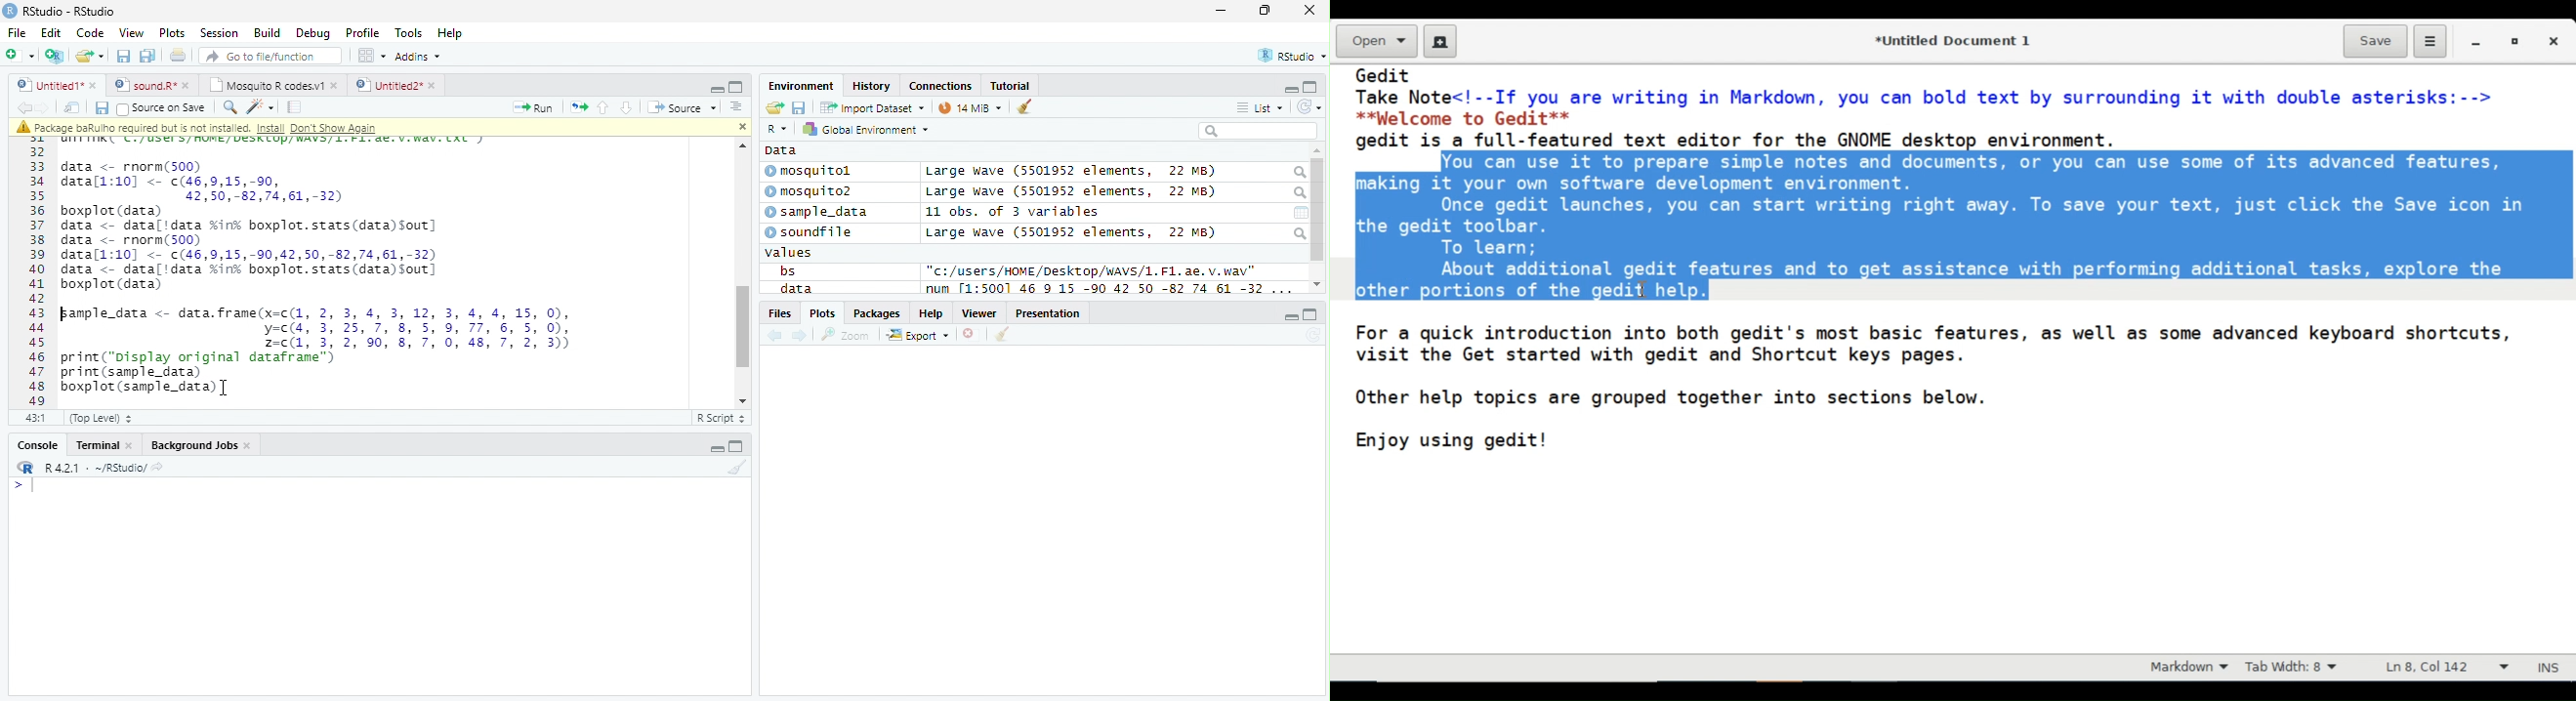 This screenshot has height=728, width=2576. I want to click on Go to previous section, so click(602, 107).